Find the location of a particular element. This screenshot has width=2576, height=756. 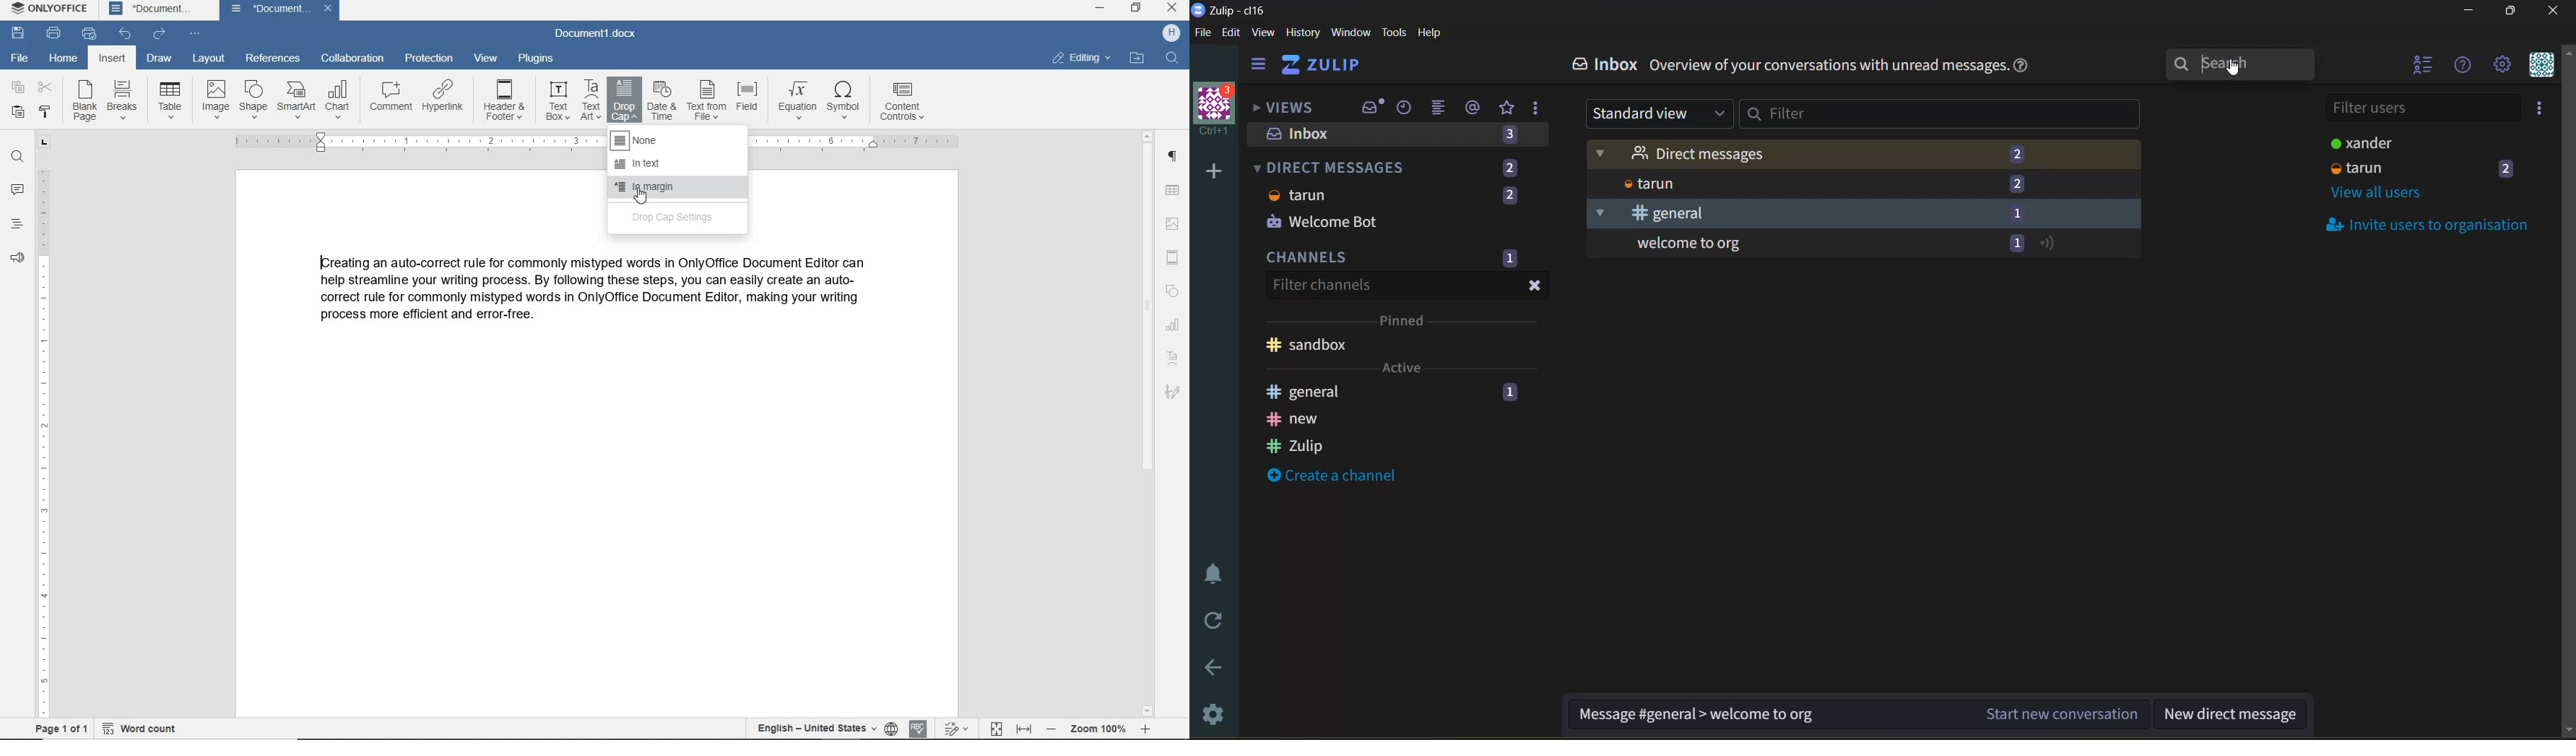

filter users is located at coordinates (2422, 109).